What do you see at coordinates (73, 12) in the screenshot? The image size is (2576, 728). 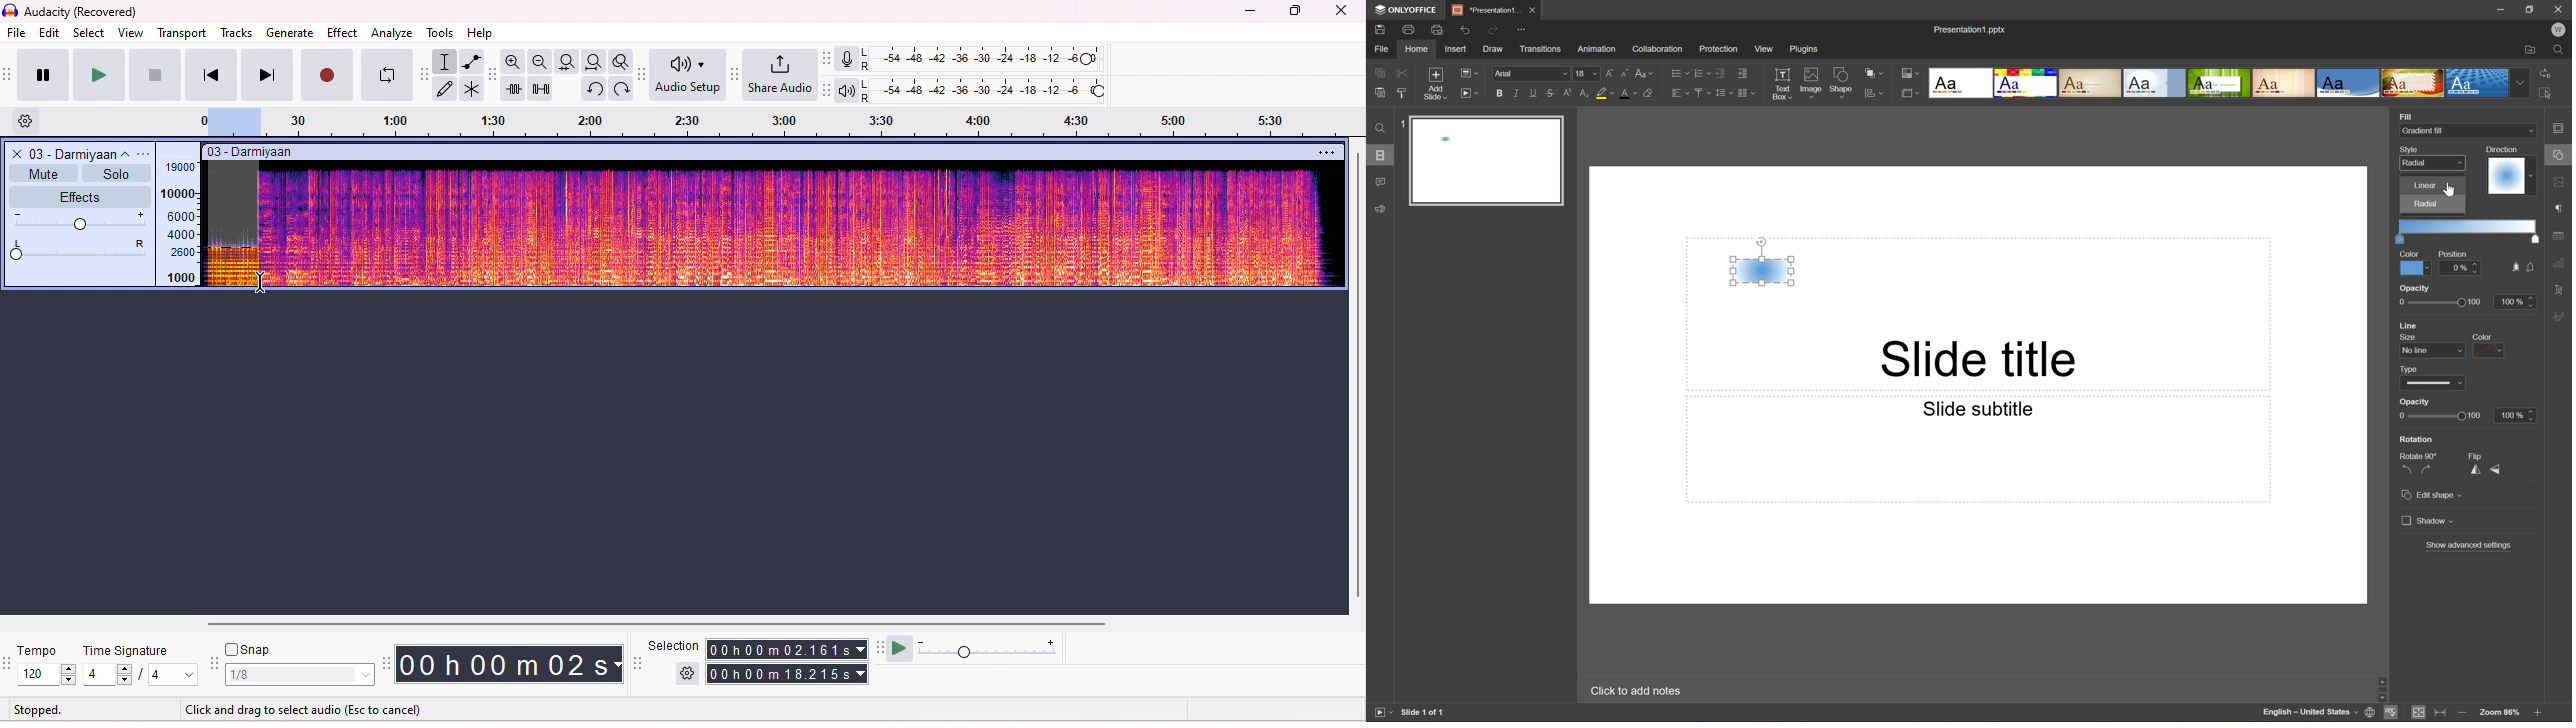 I see `title` at bounding box center [73, 12].